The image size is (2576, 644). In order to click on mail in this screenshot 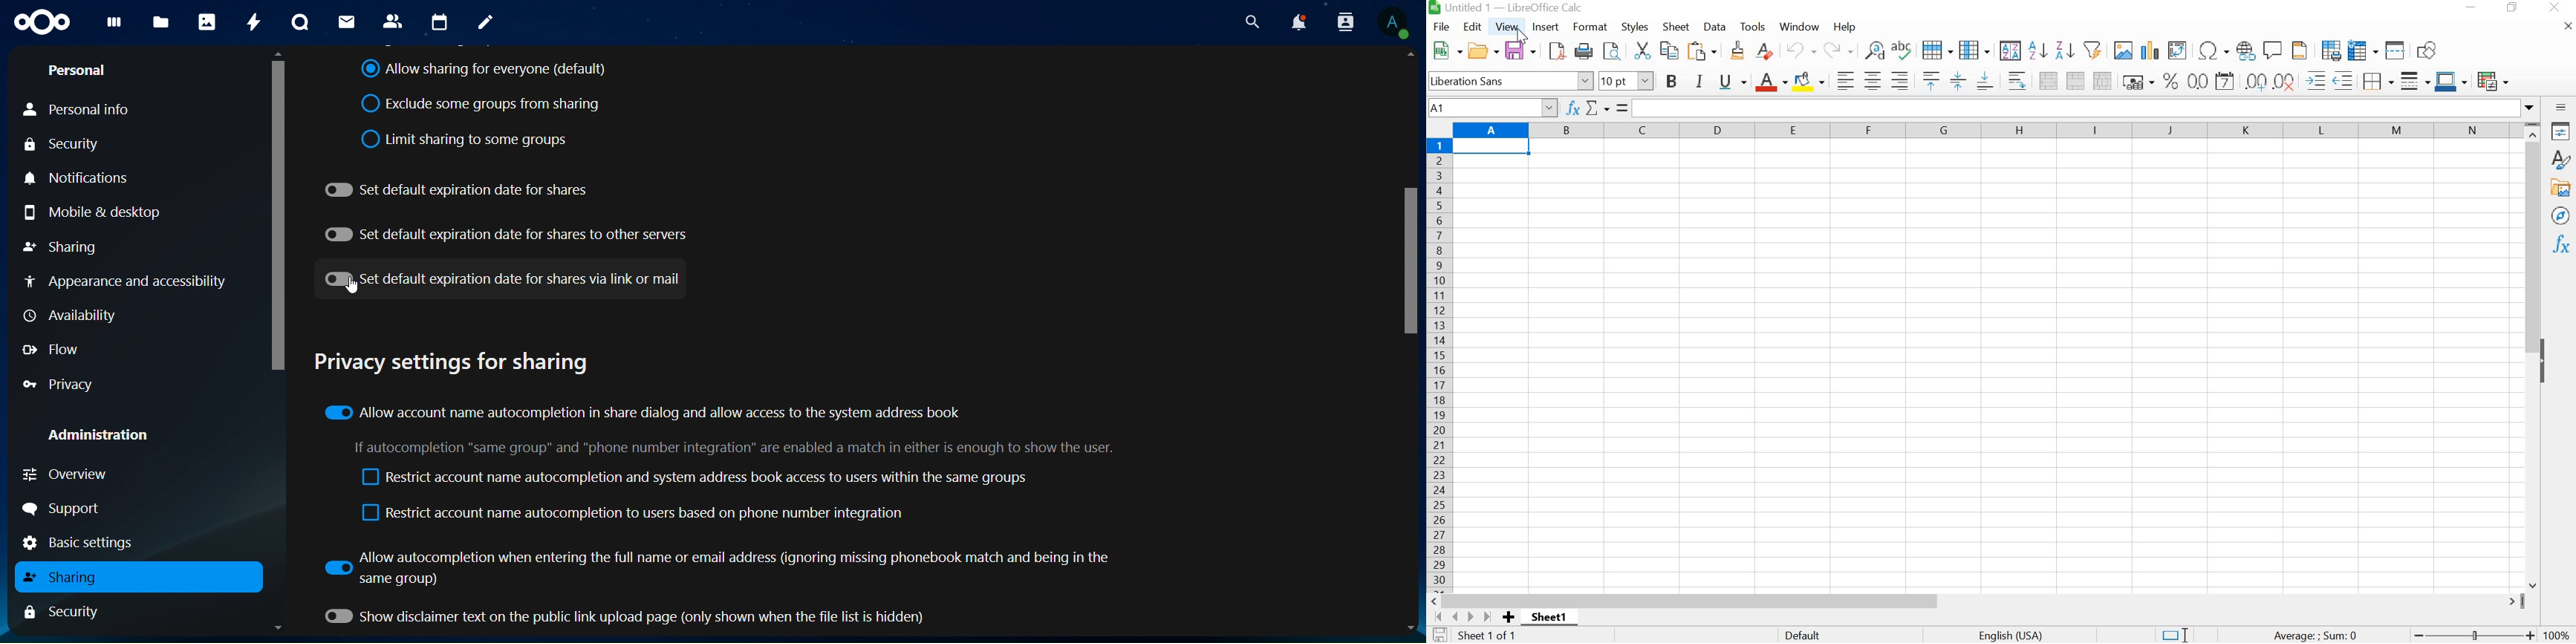, I will do `click(344, 22)`.